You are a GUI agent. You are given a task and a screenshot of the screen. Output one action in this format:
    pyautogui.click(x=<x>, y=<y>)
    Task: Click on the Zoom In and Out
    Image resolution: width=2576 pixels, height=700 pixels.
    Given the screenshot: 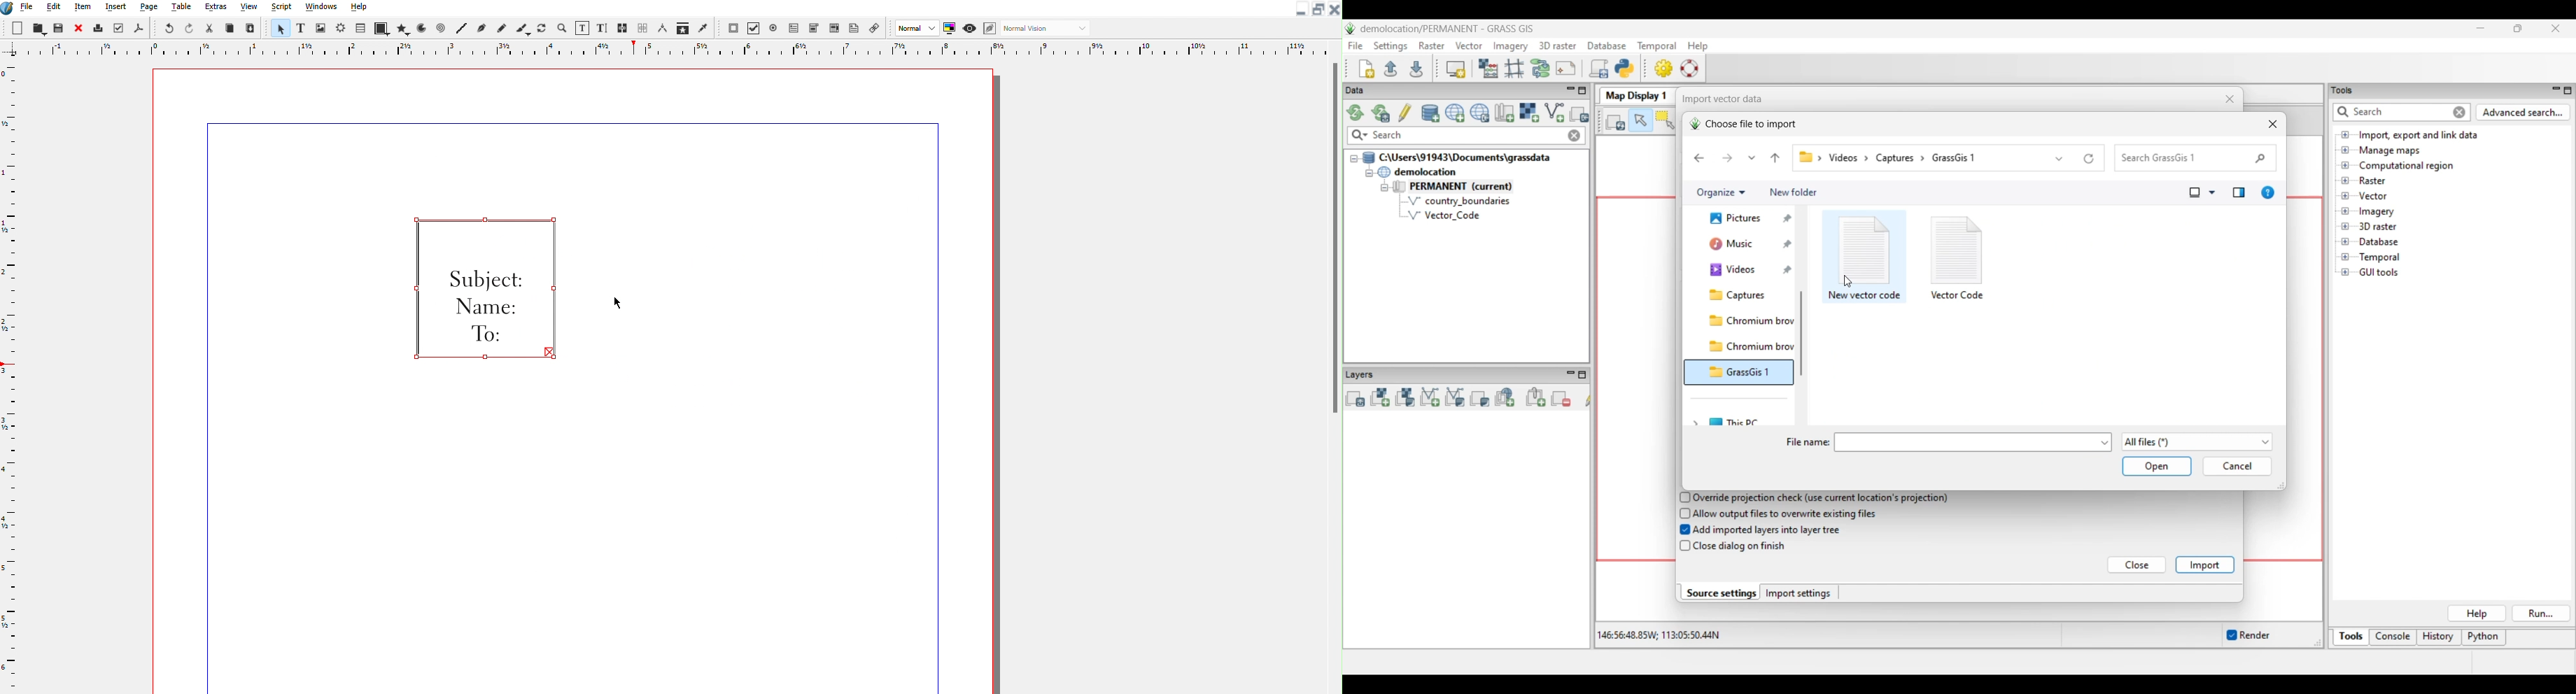 What is the action you would take?
    pyautogui.click(x=561, y=28)
    